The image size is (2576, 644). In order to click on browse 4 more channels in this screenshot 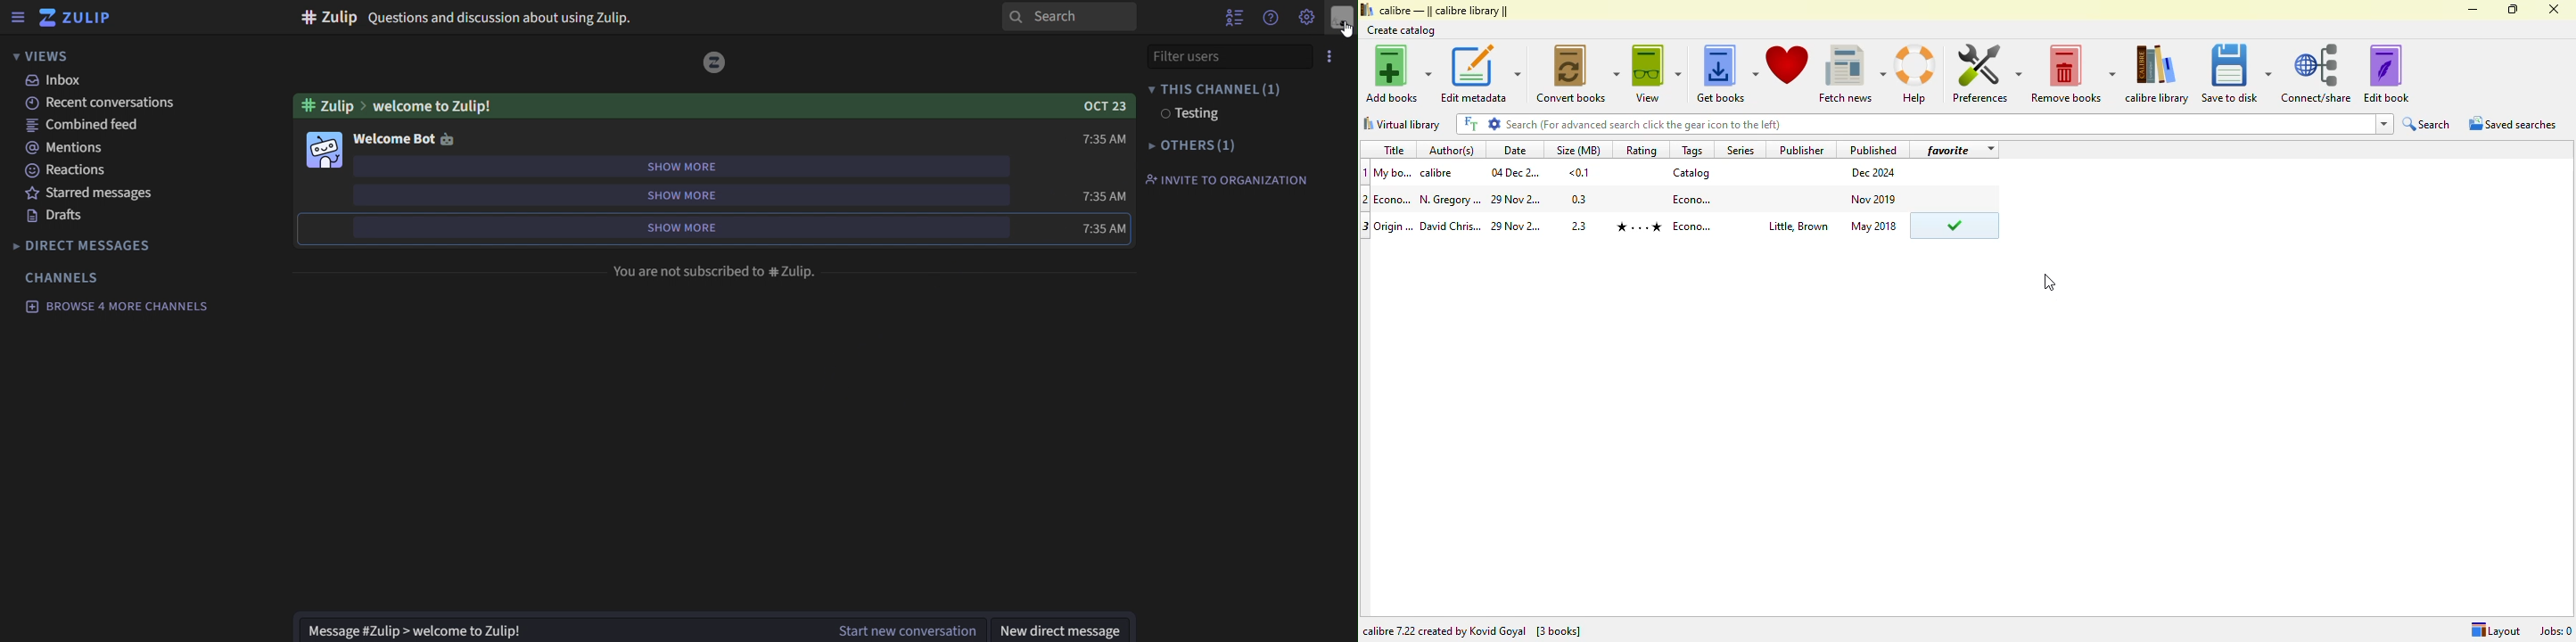, I will do `click(118, 307)`.